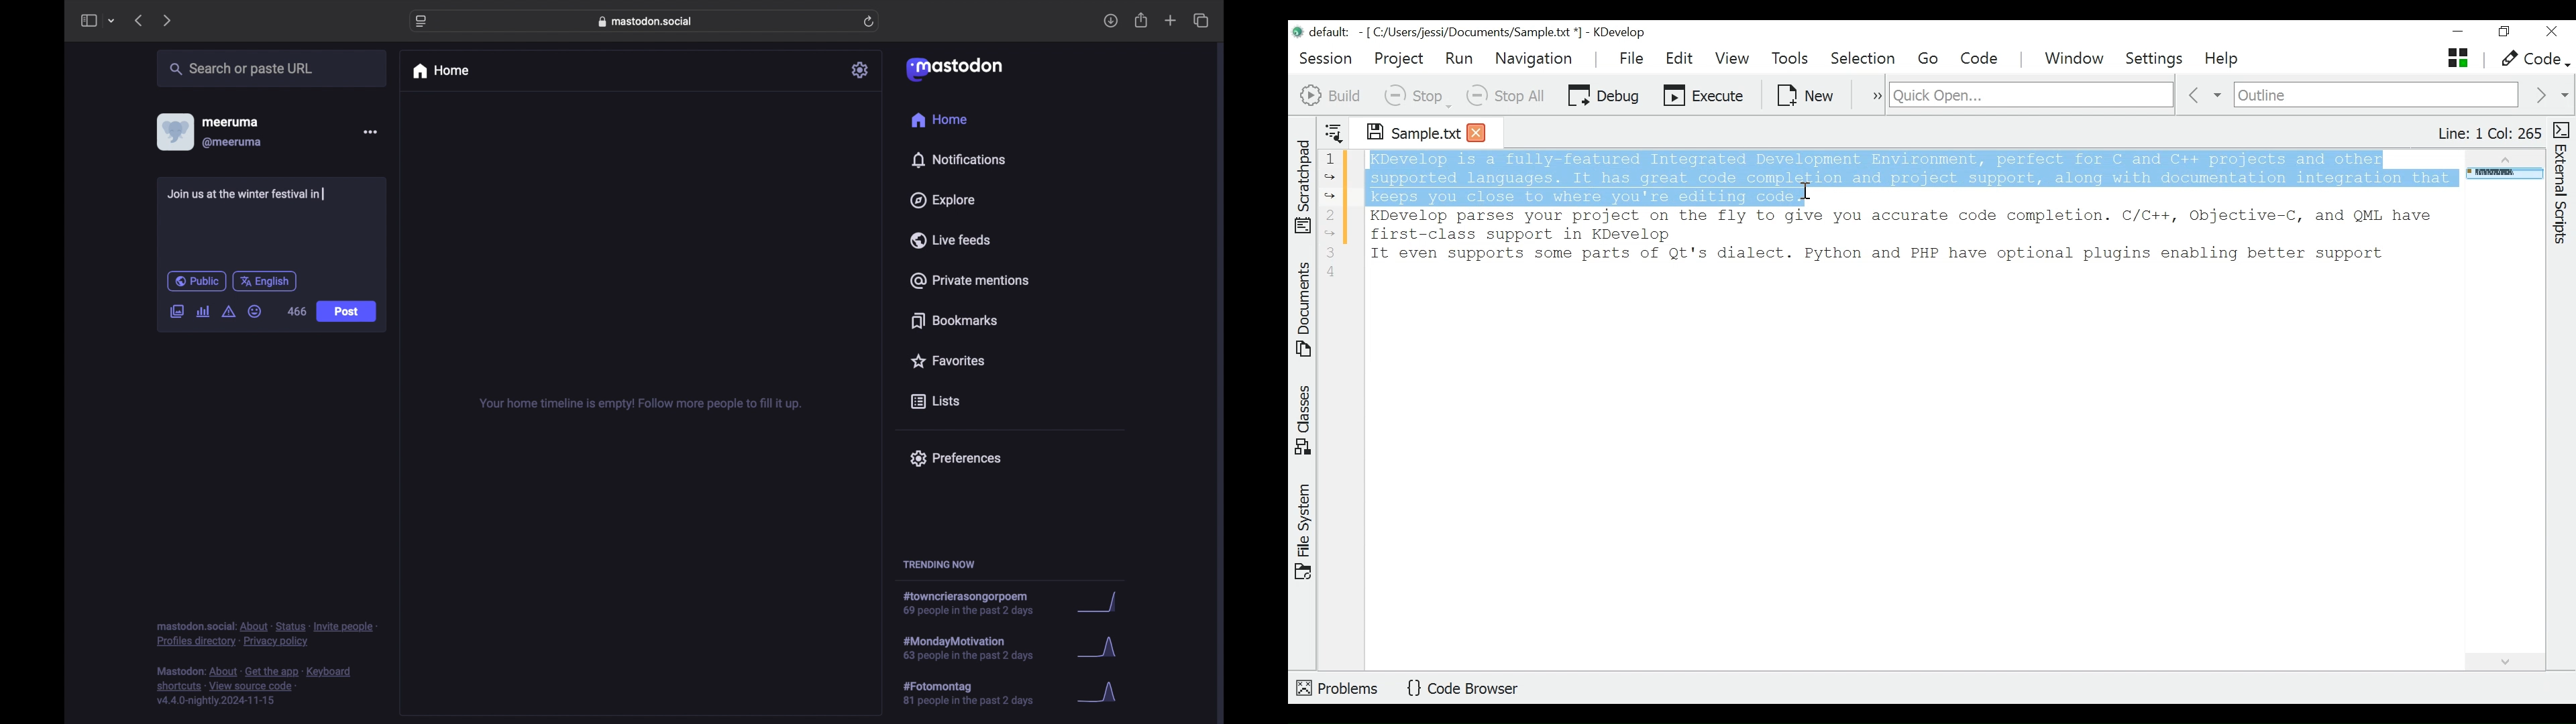  What do you see at coordinates (955, 457) in the screenshot?
I see `preferences` at bounding box center [955, 457].